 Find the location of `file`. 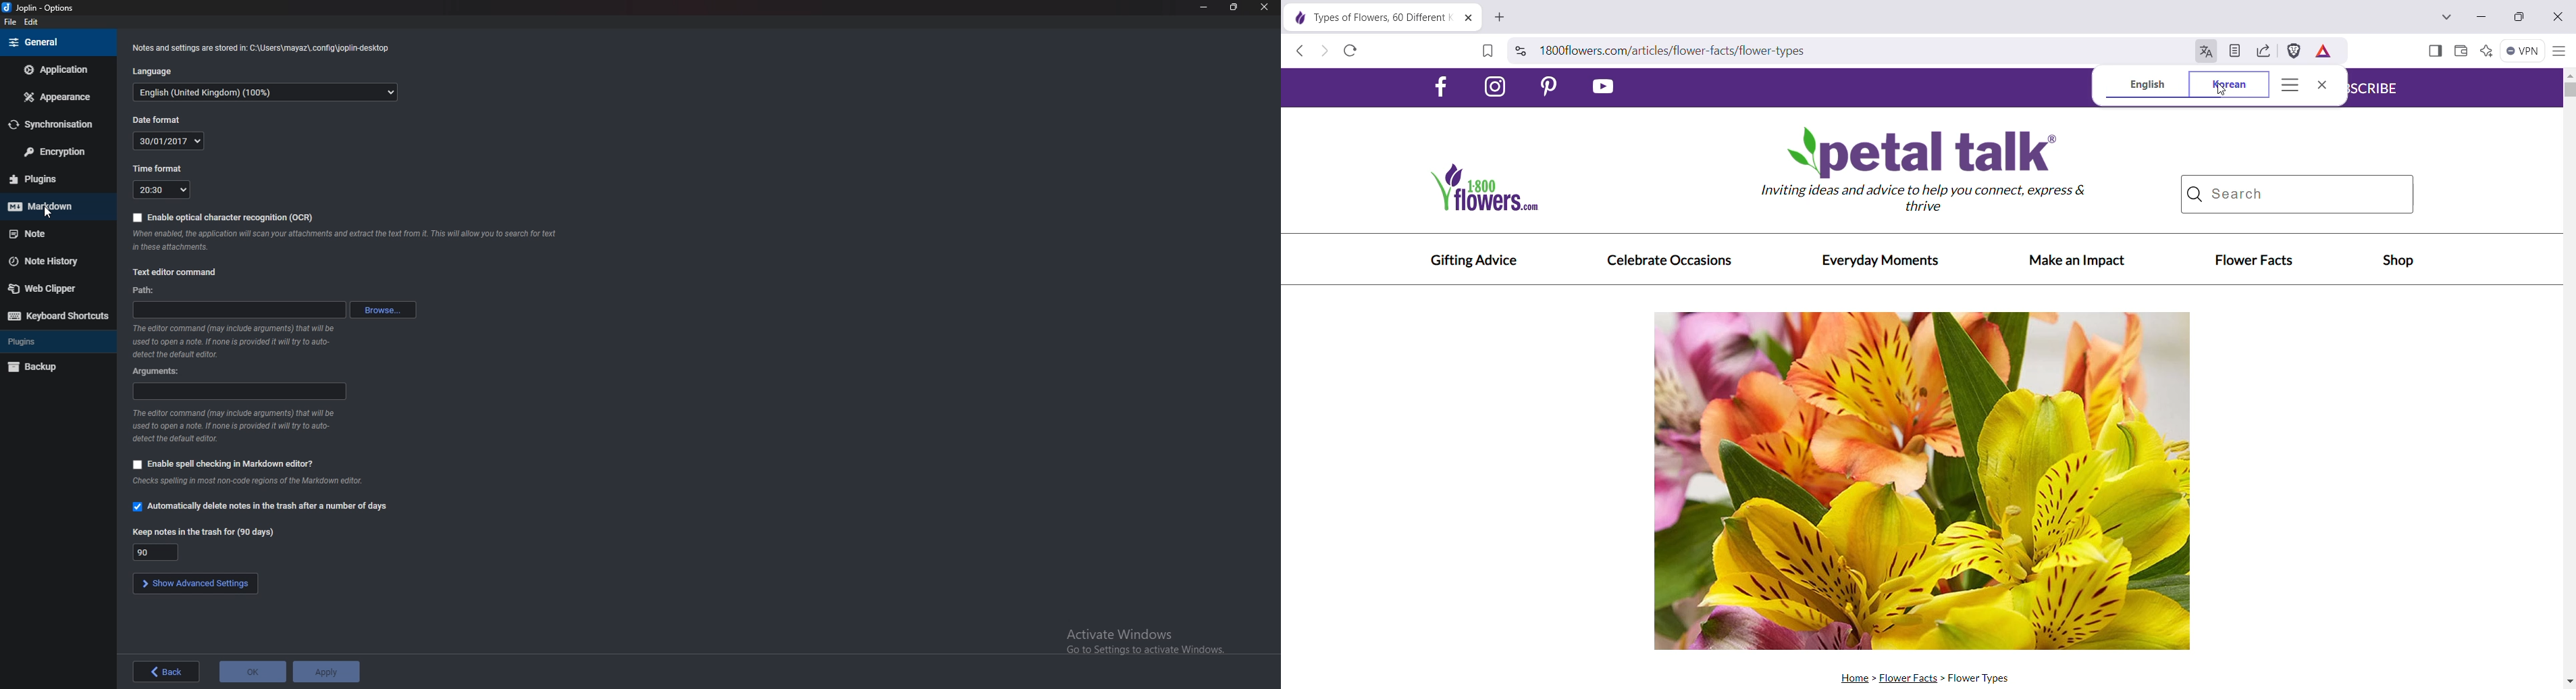

file is located at coordinates (9, 24).